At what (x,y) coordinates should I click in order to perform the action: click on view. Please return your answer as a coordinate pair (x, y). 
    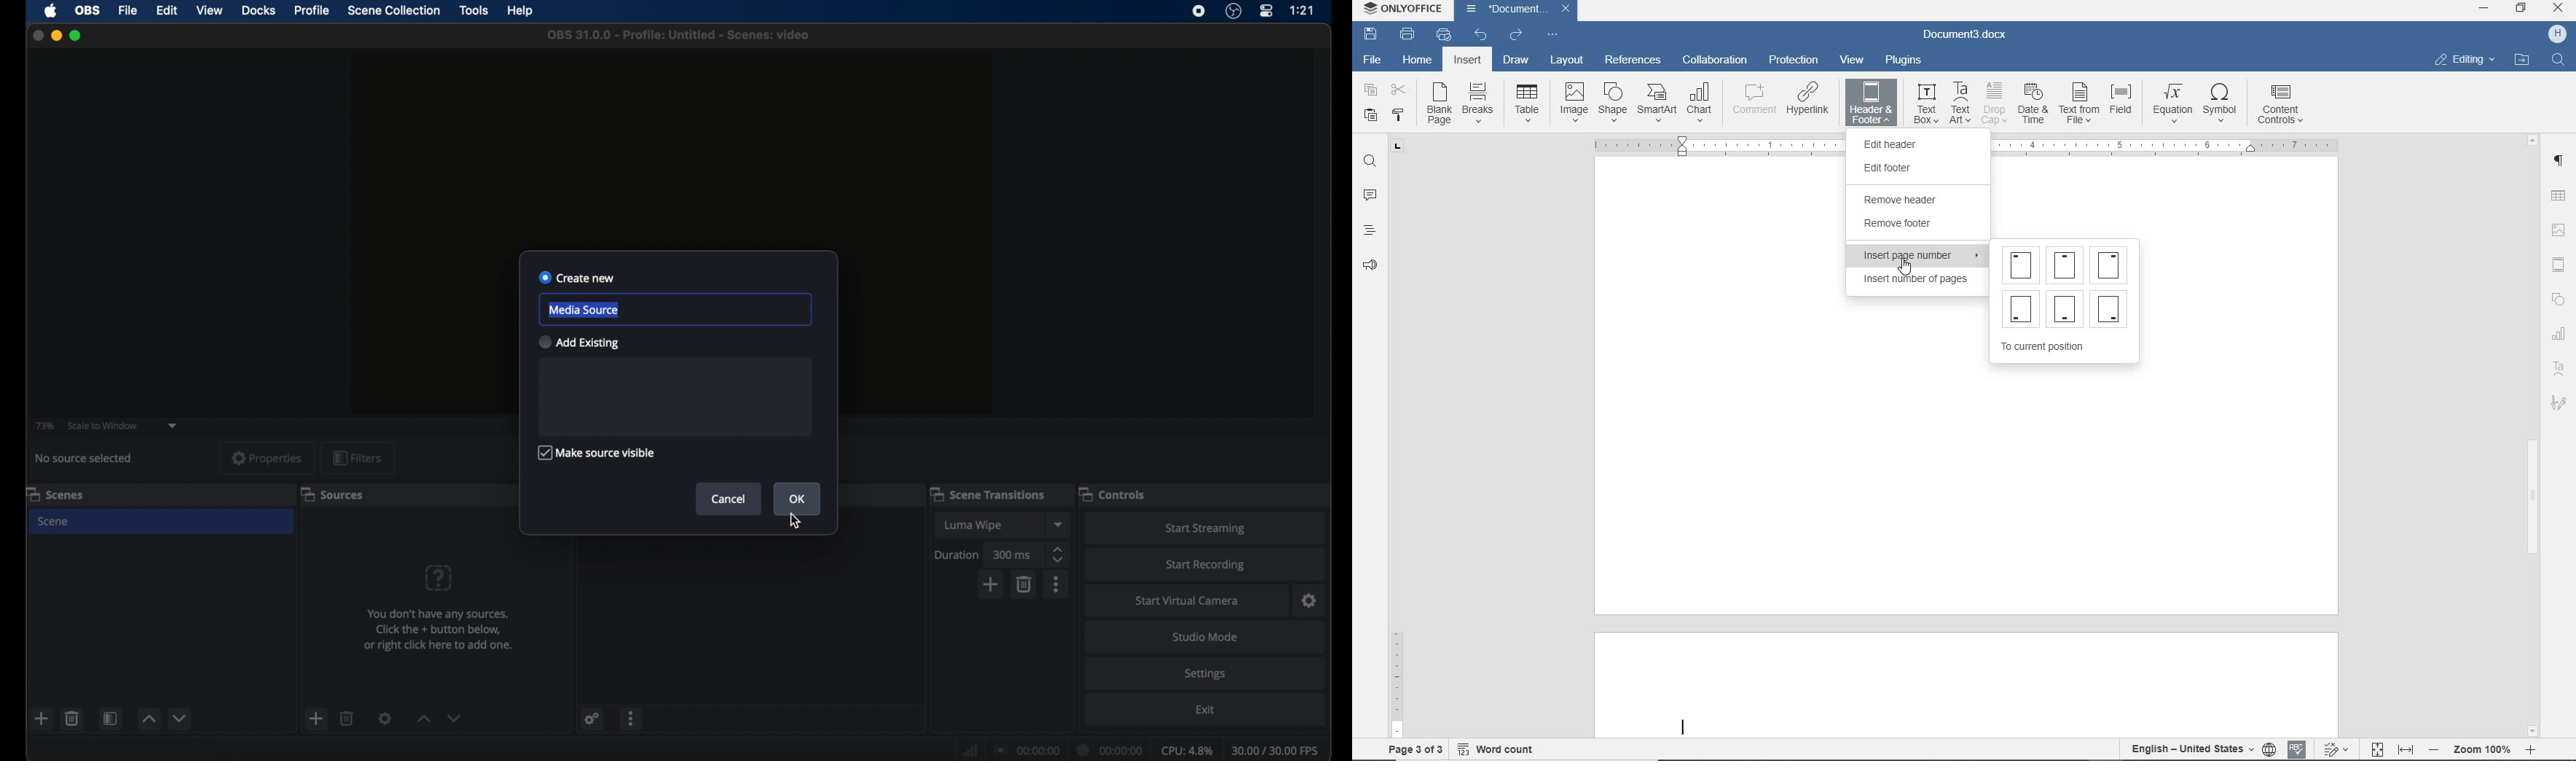
    Looking at the image, I should click on (211, 11).